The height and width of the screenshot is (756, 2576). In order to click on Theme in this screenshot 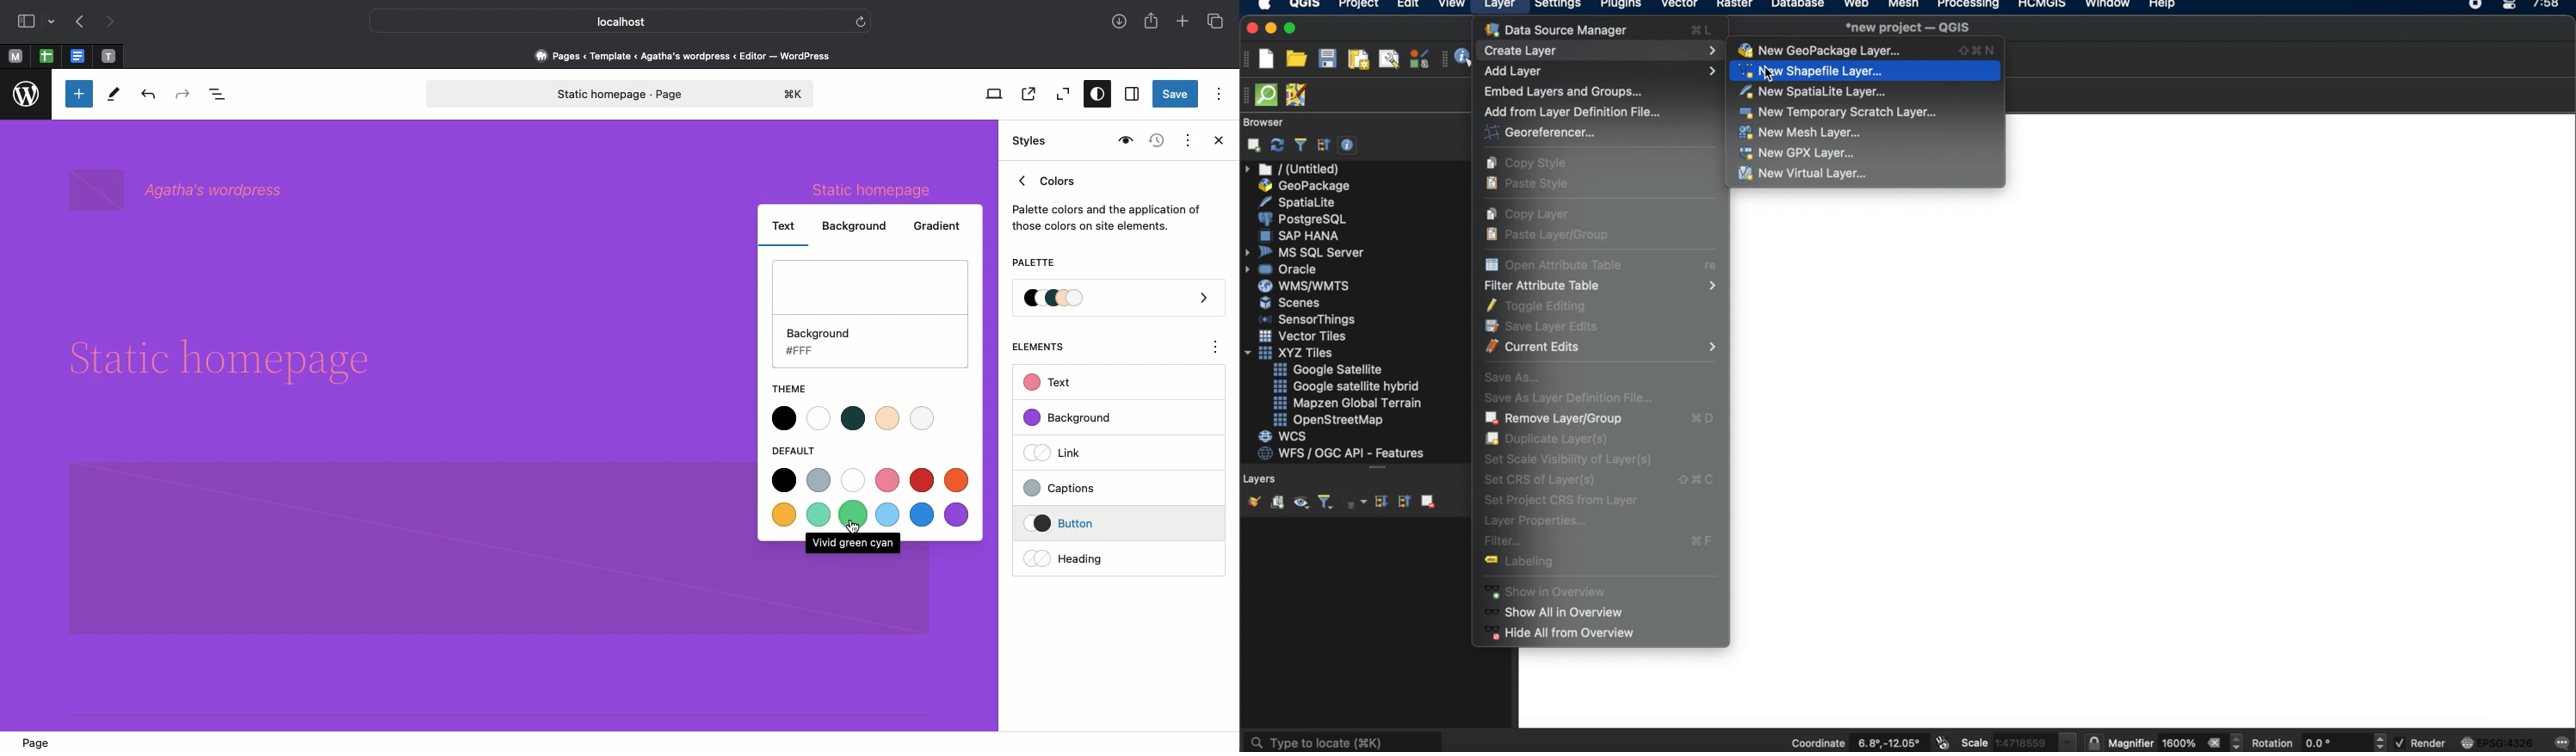, I will do `click(790, 386)`.